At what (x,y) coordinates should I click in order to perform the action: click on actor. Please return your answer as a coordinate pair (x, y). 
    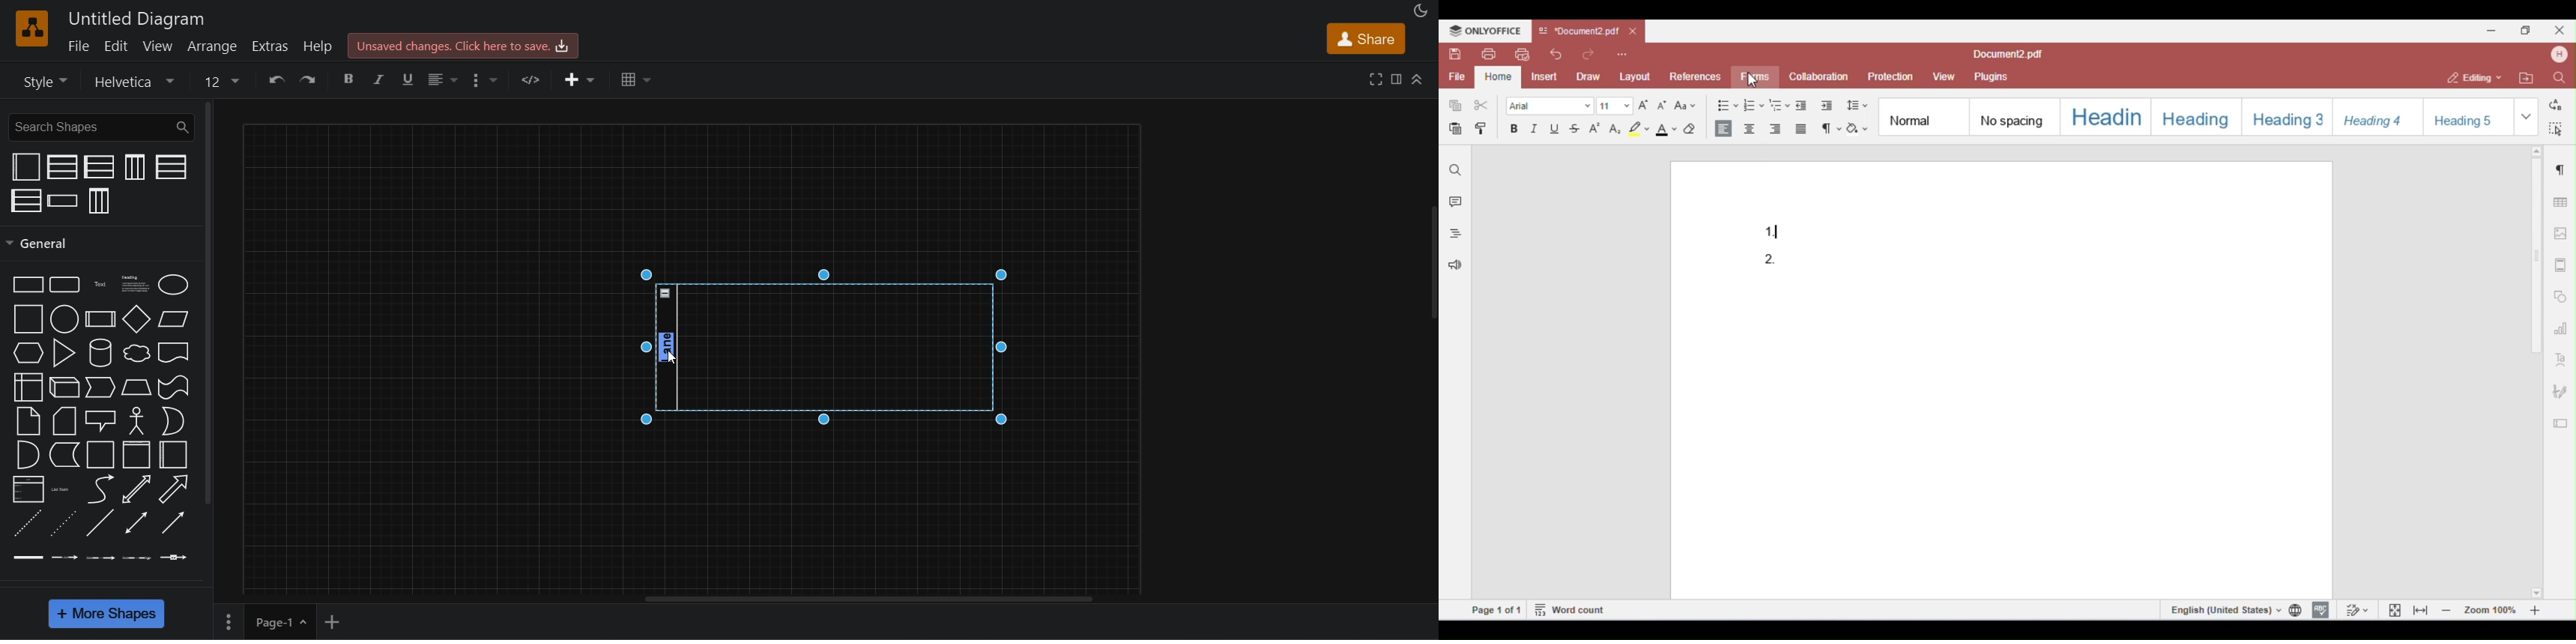
    Looking at the image, I should click on (136, 420).